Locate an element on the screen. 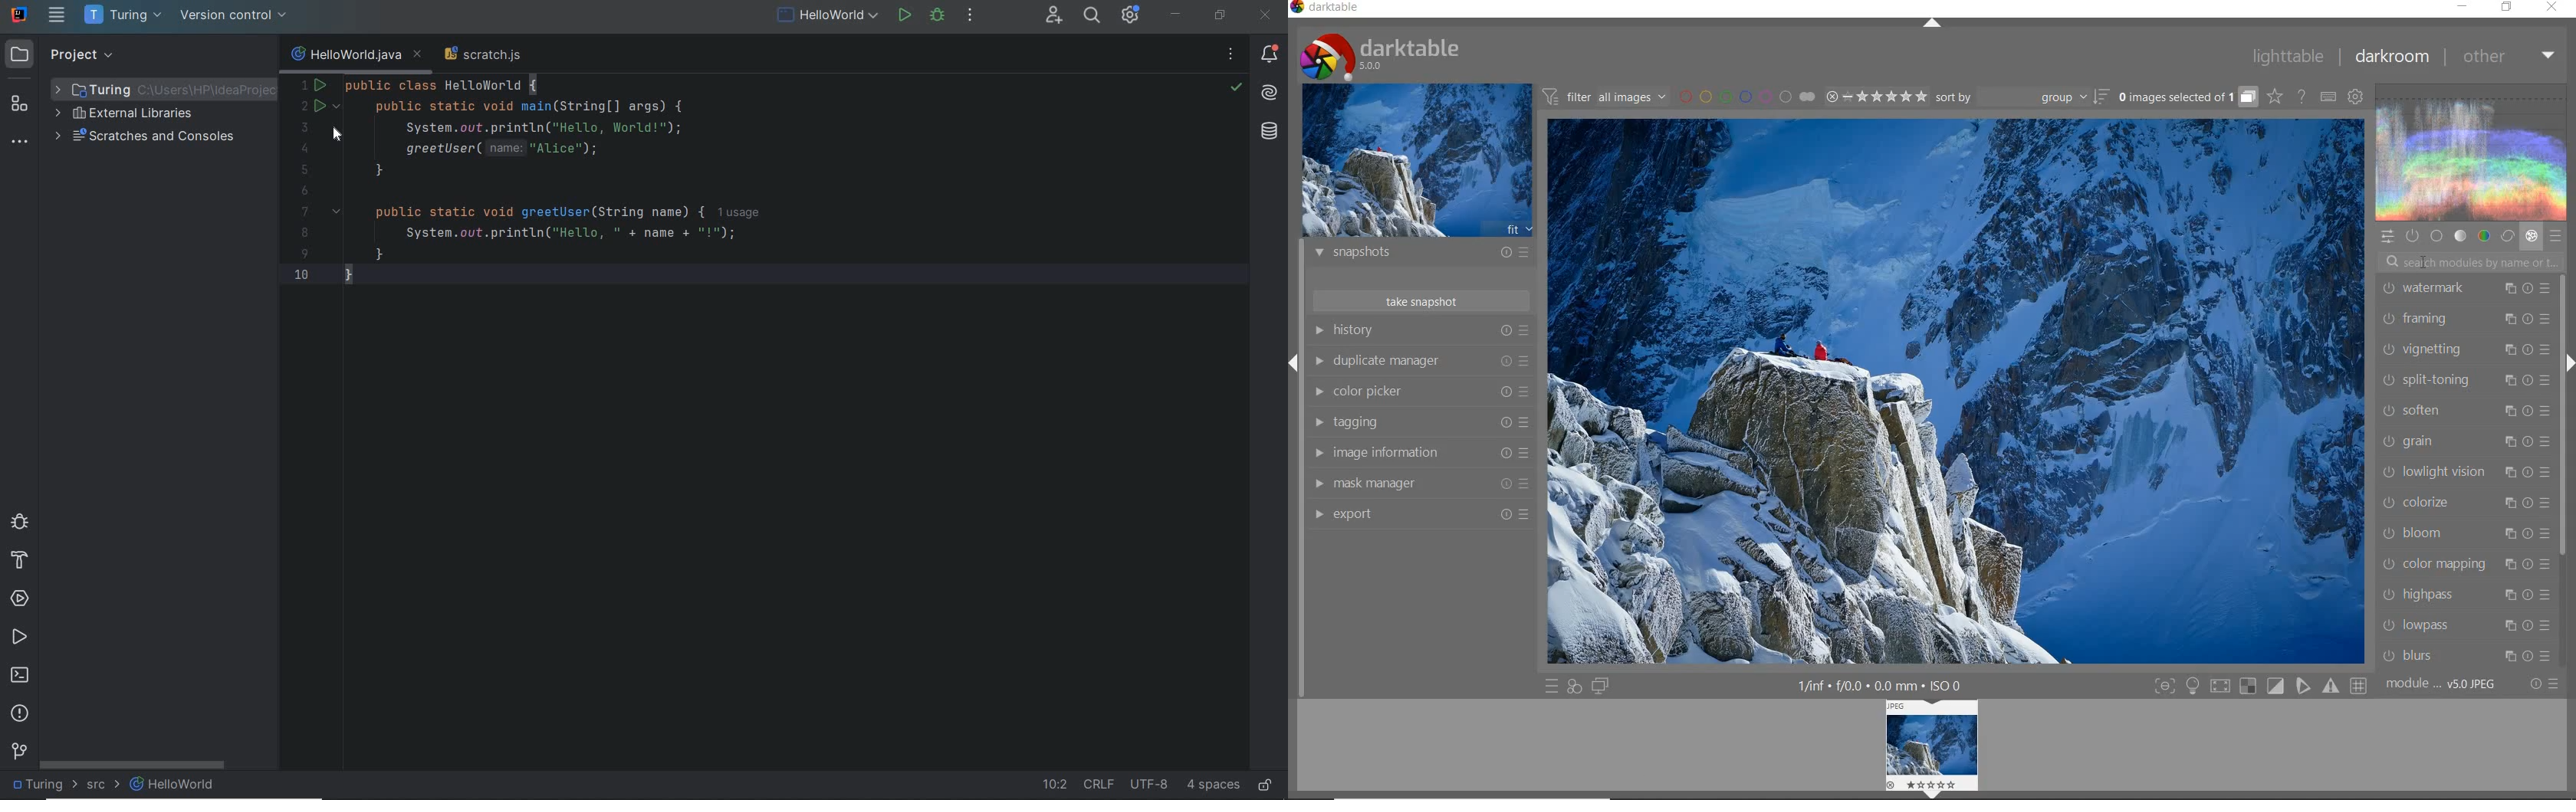  image preview is located at coordinates (1933, 748).